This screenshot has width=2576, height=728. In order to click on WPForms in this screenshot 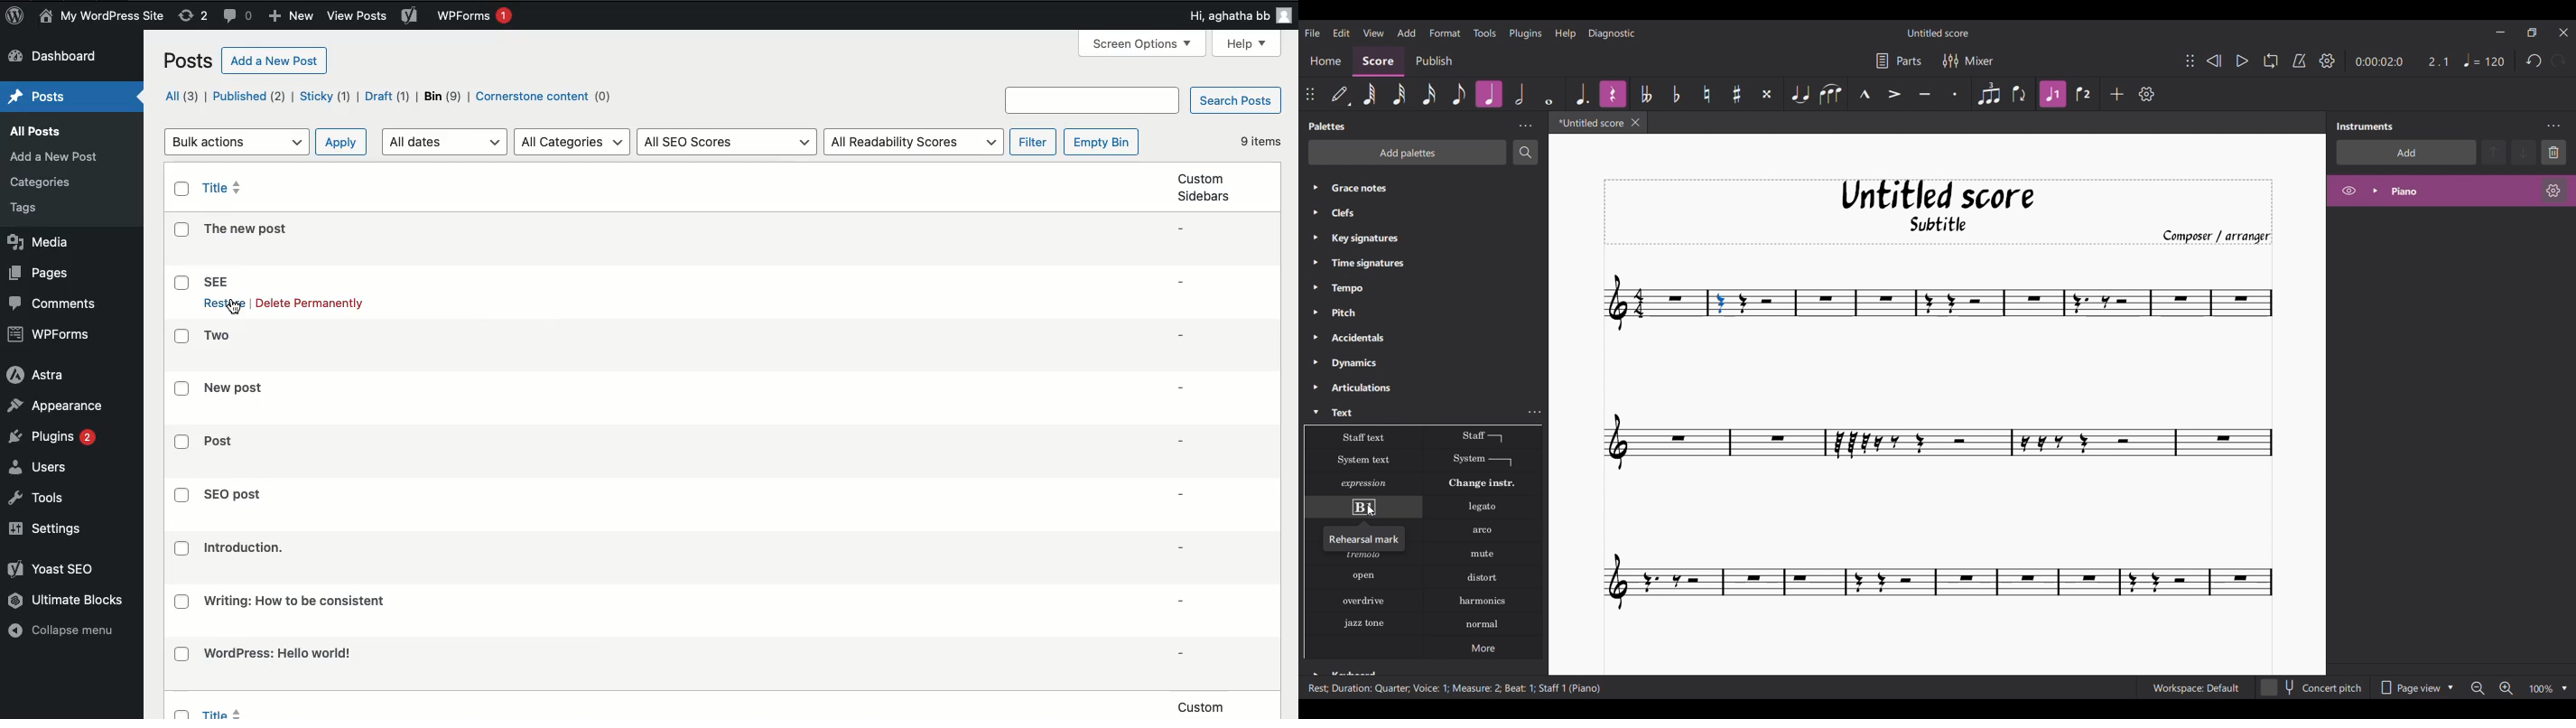, I will do `click(475, 16)`.